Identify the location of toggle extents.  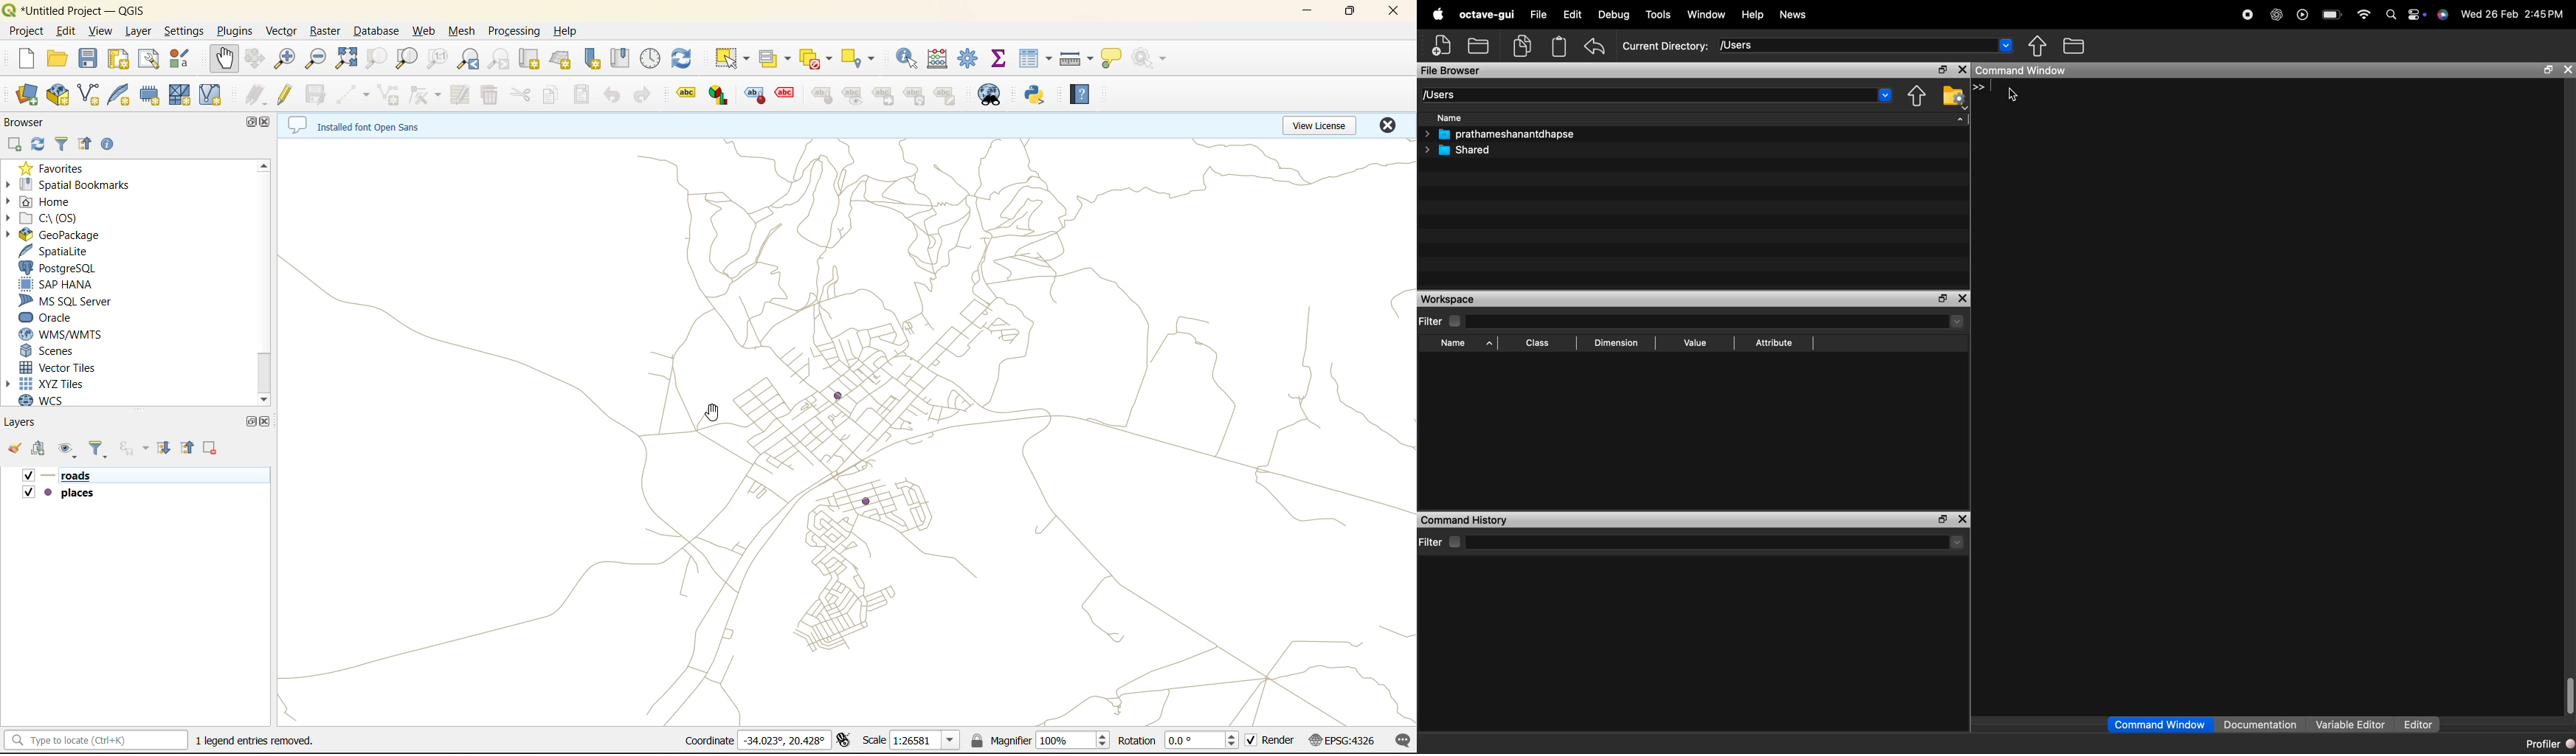
(850, 740).